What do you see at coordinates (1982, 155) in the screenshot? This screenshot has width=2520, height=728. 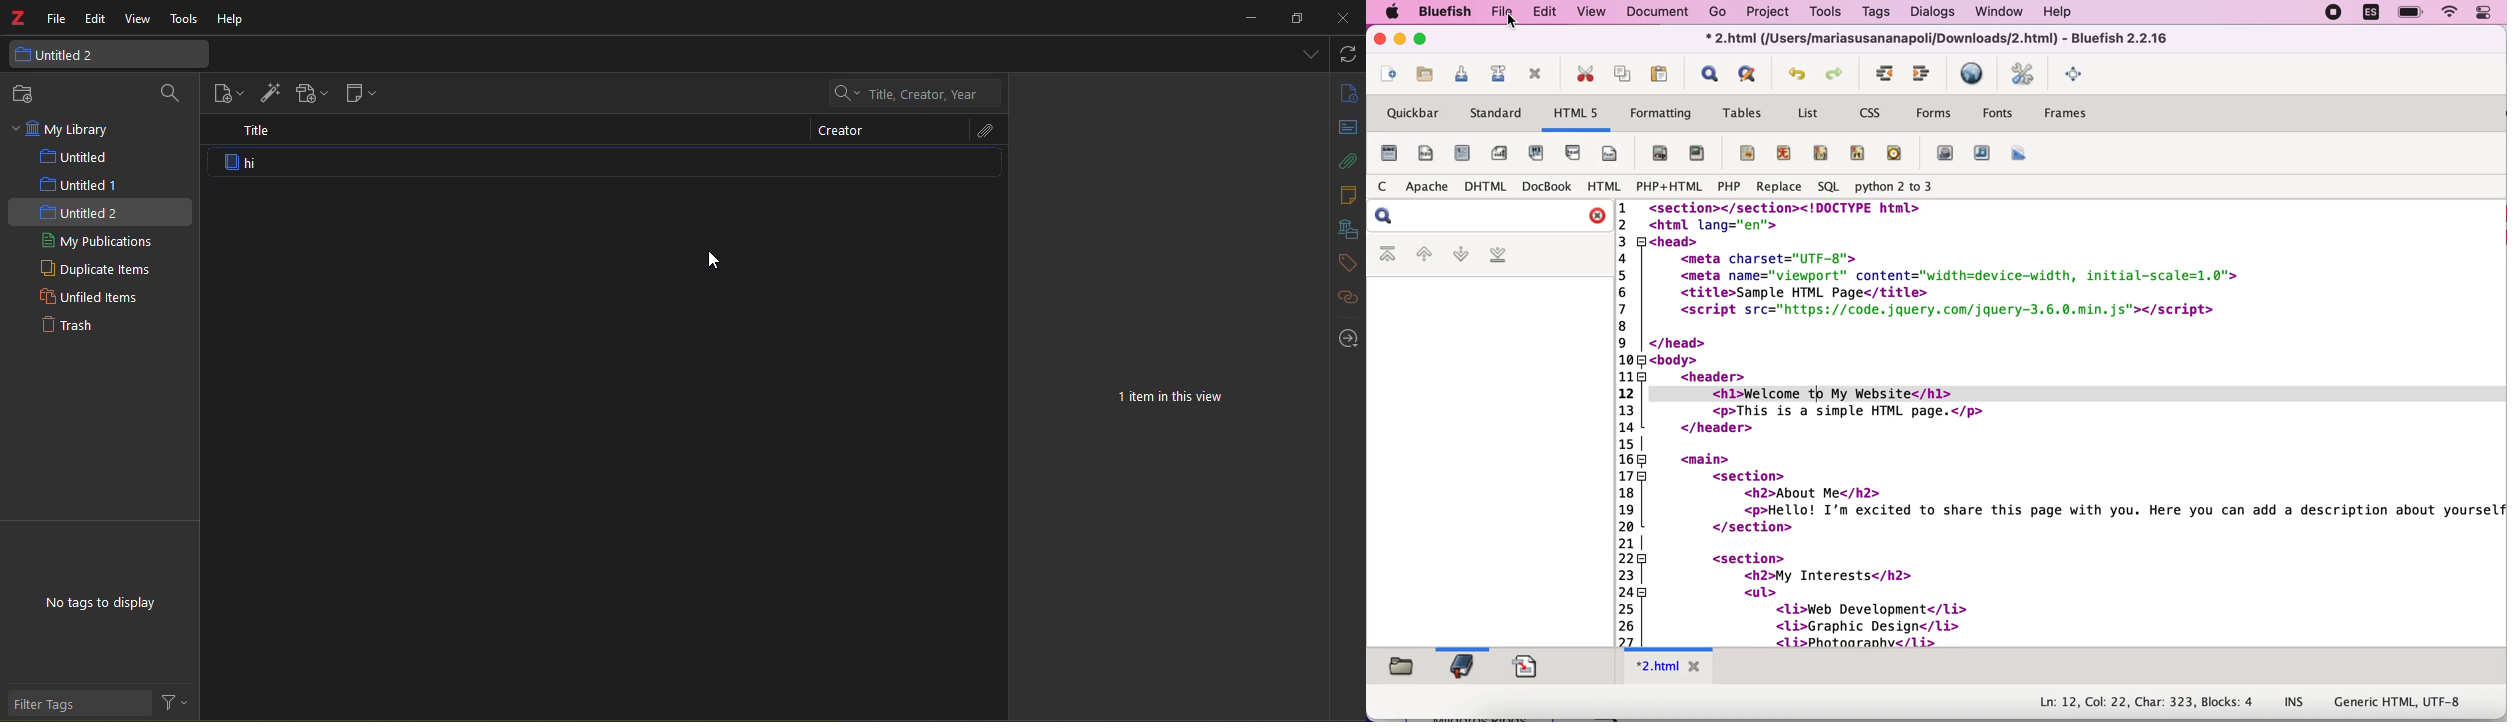 I see `audio` at bounding box center [1982, 155].